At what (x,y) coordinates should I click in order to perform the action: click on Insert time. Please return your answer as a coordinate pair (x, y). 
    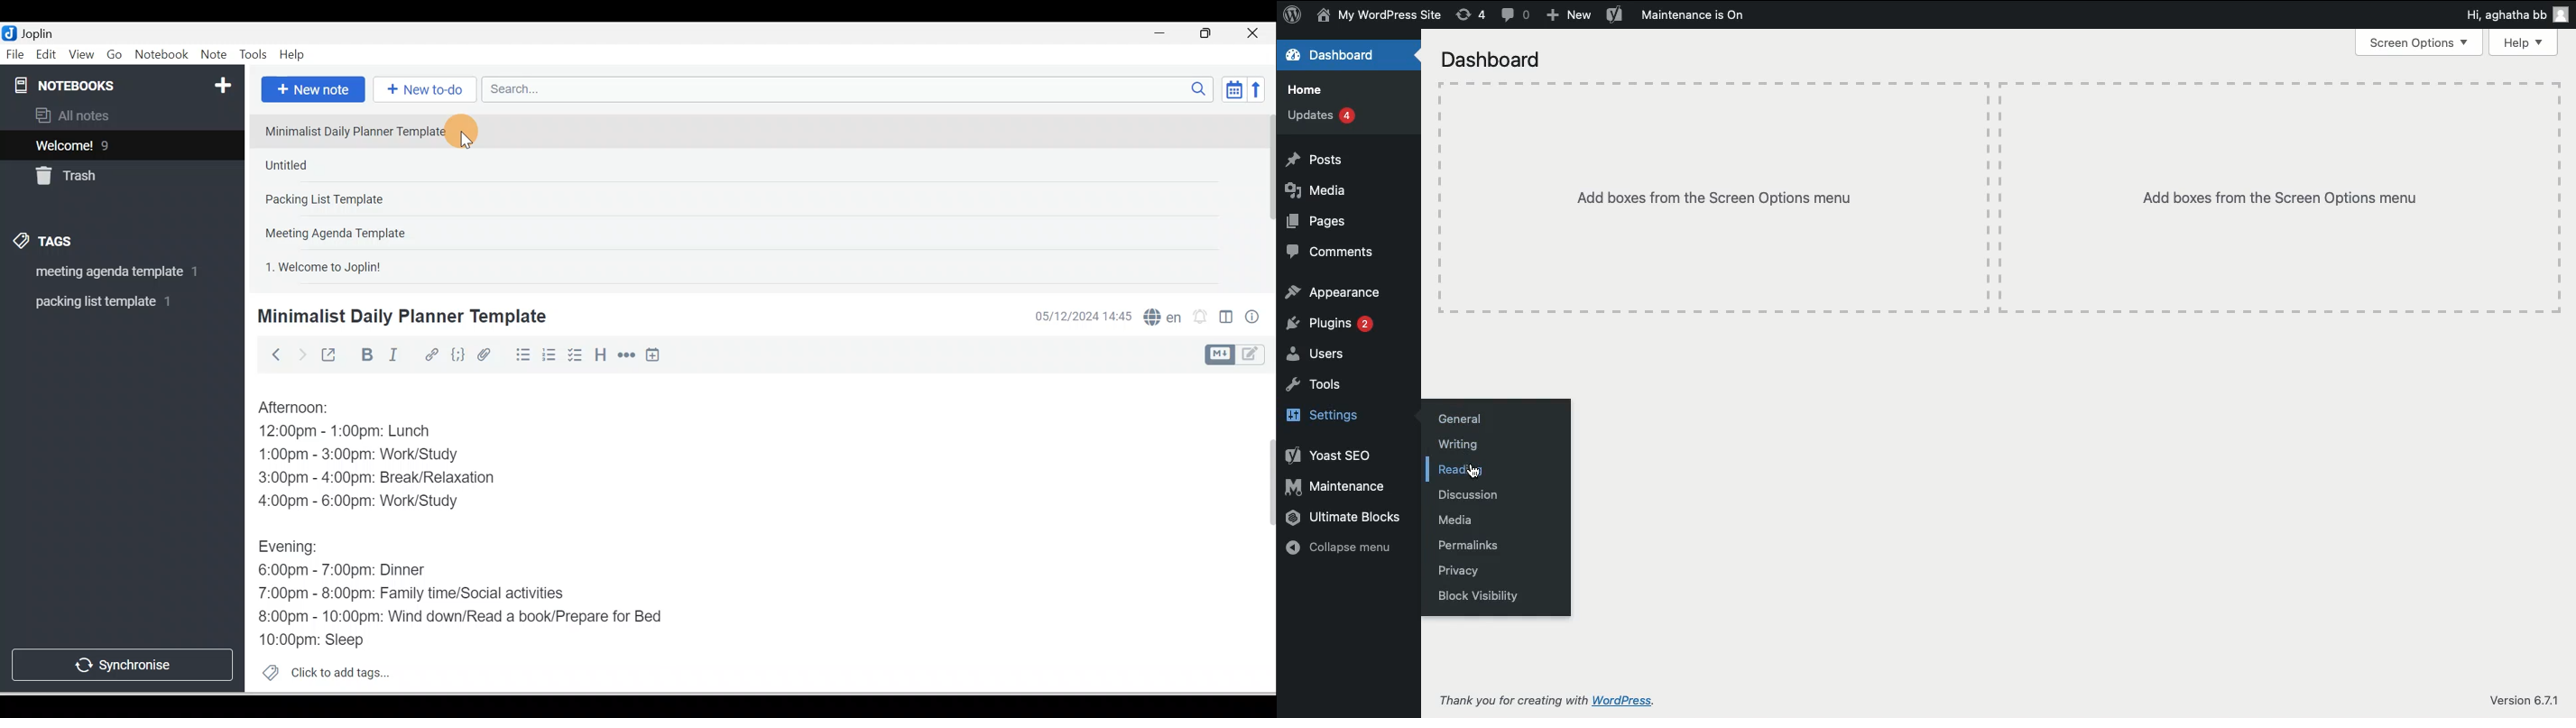
    Looking at the image, I should click on (652, 356).